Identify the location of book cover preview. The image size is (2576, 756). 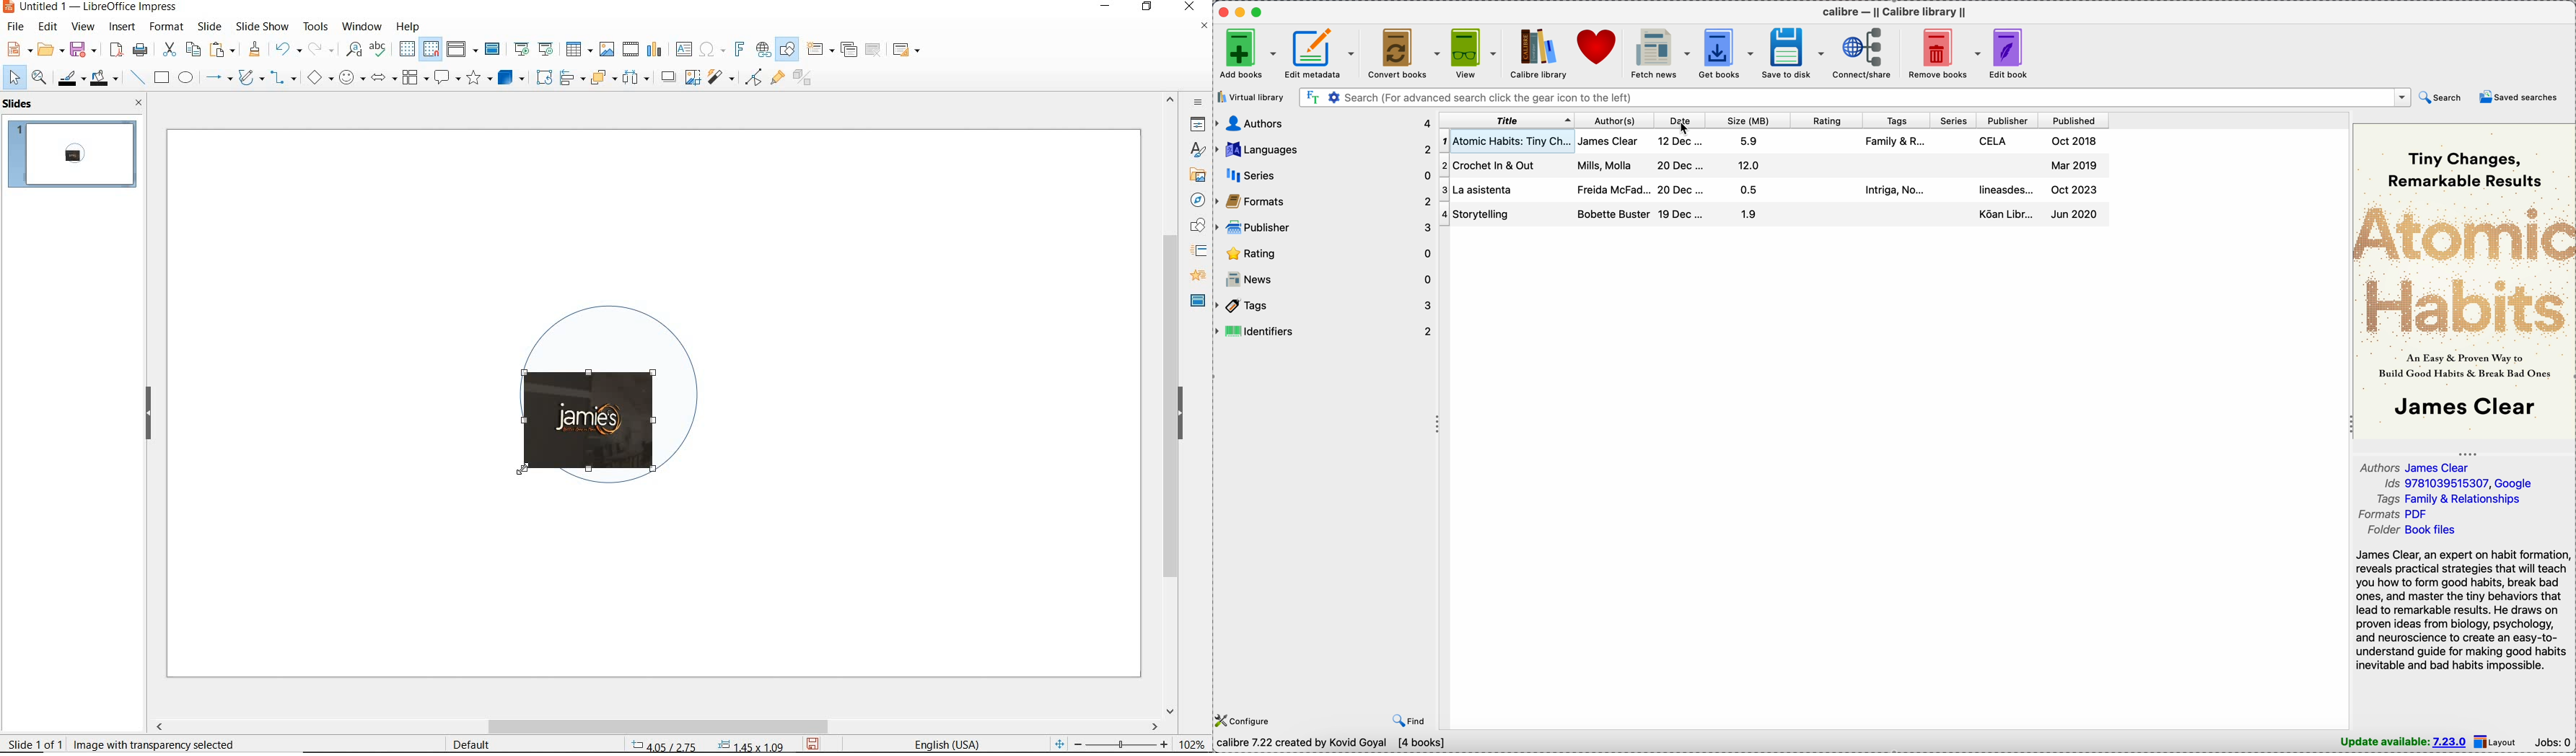
(2464, 281).